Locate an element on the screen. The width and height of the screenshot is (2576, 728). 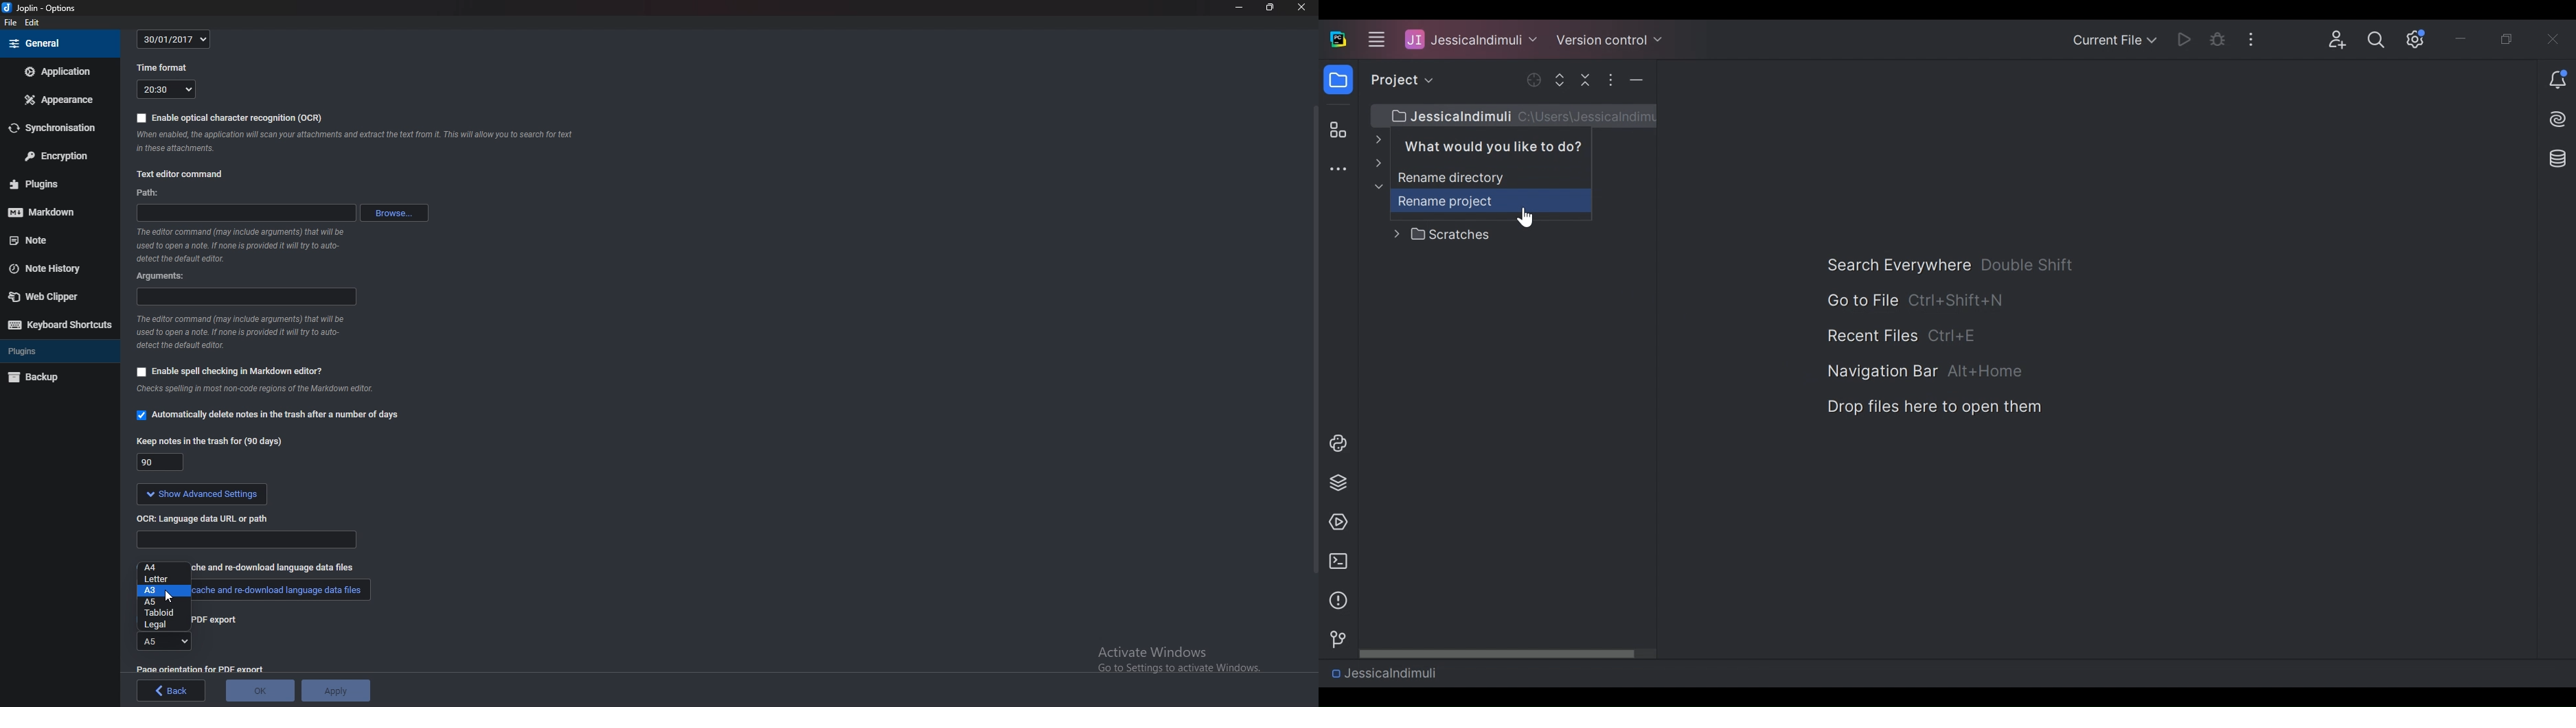
show advanced settings is located at coordinates (203, 494).